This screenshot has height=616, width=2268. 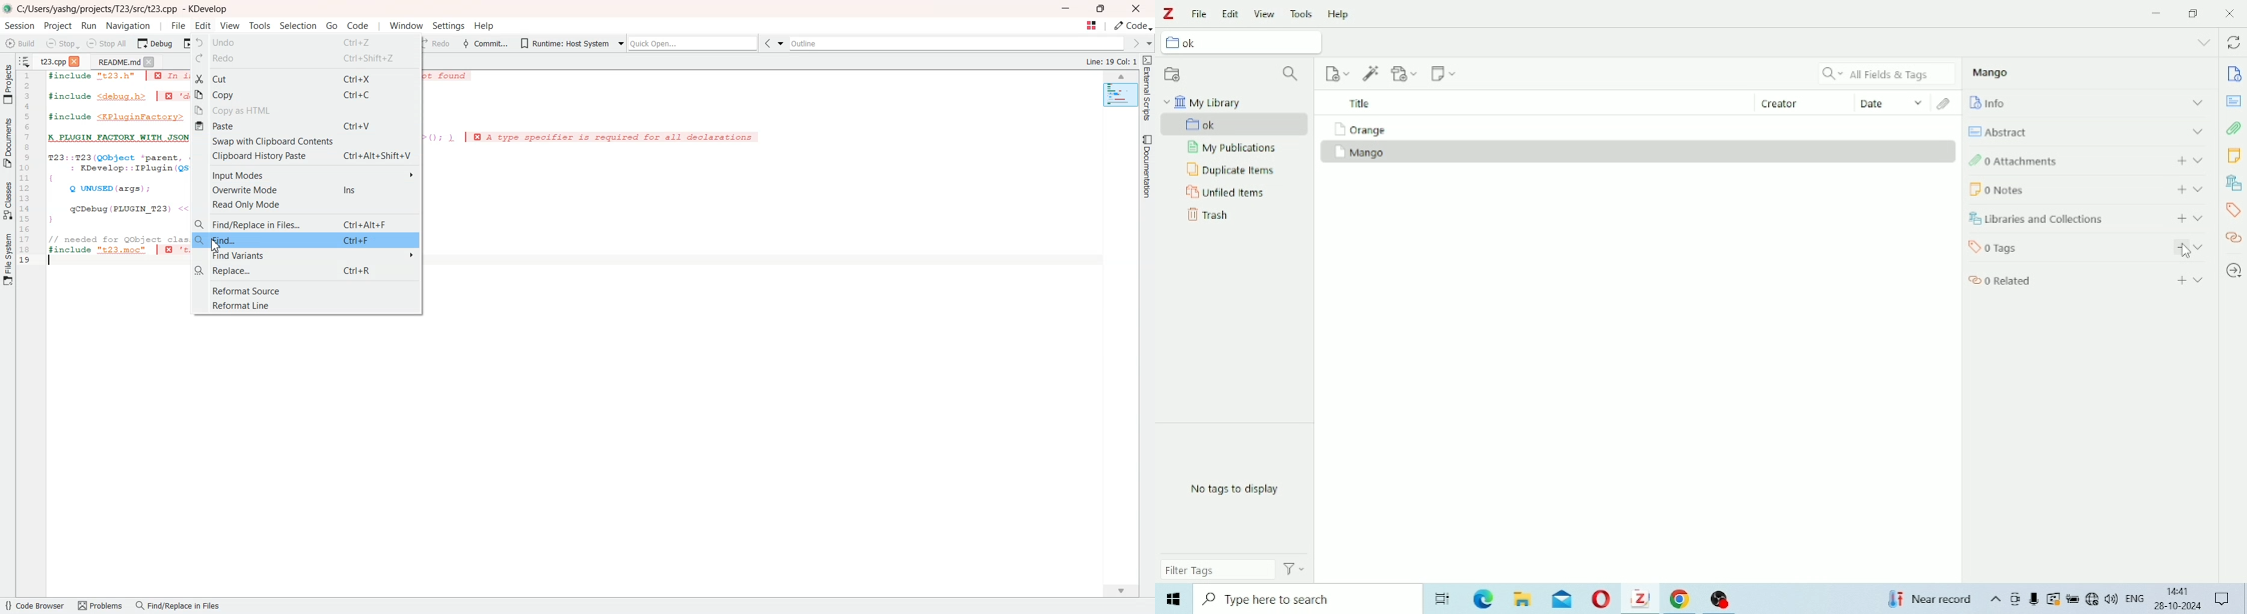 I want to click on ENG, so click(x=2138, y=597).